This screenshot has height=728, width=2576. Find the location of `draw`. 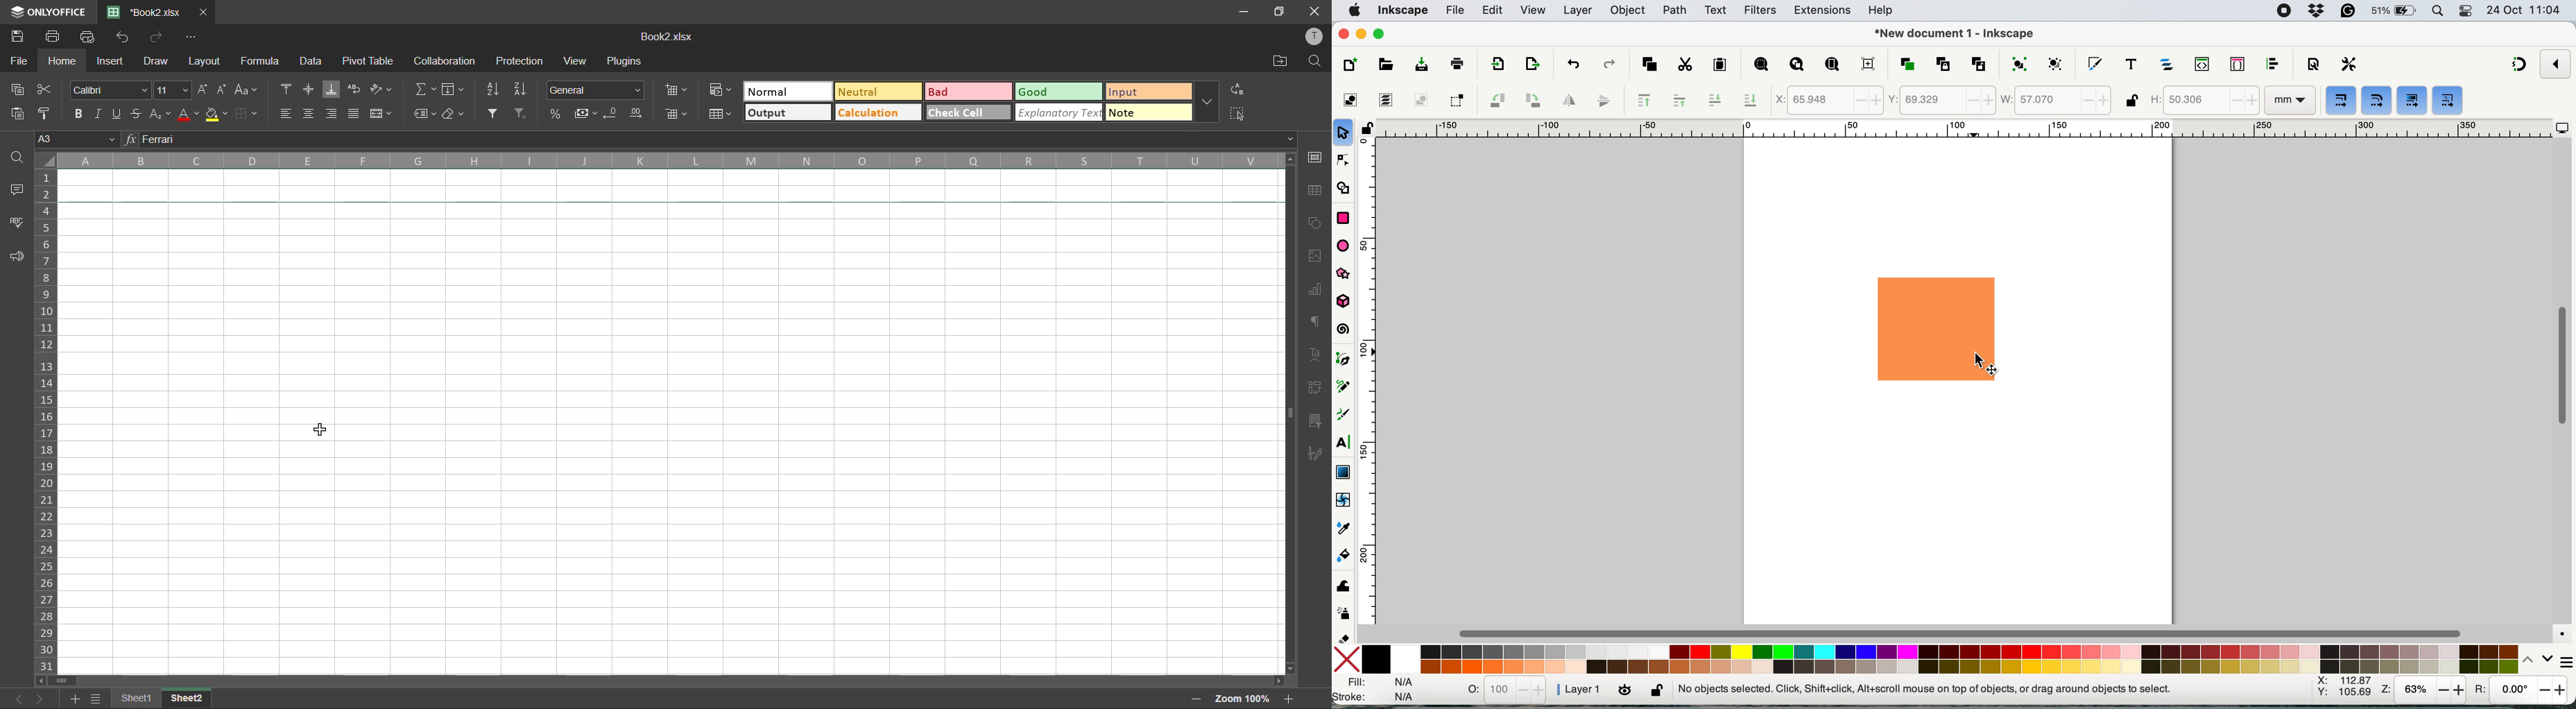

draw is located at coordinates (157, 63).